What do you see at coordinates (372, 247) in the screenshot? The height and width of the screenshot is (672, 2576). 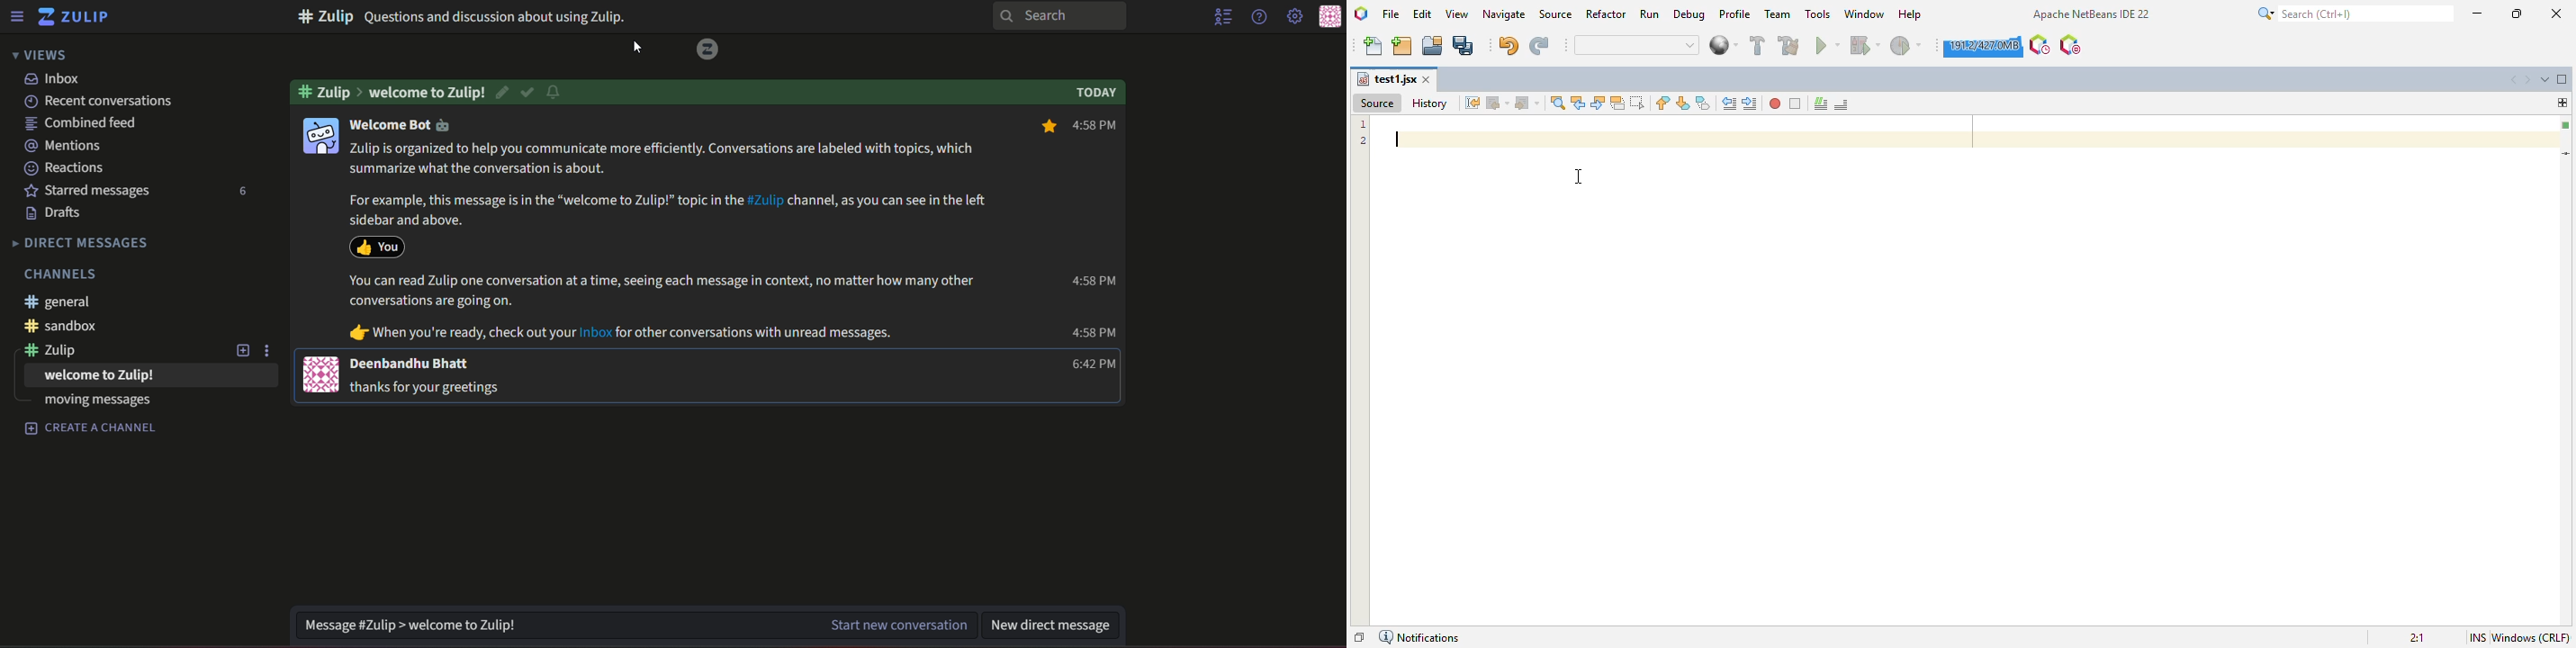 I see `reaction` at bounding box center [372, 247].